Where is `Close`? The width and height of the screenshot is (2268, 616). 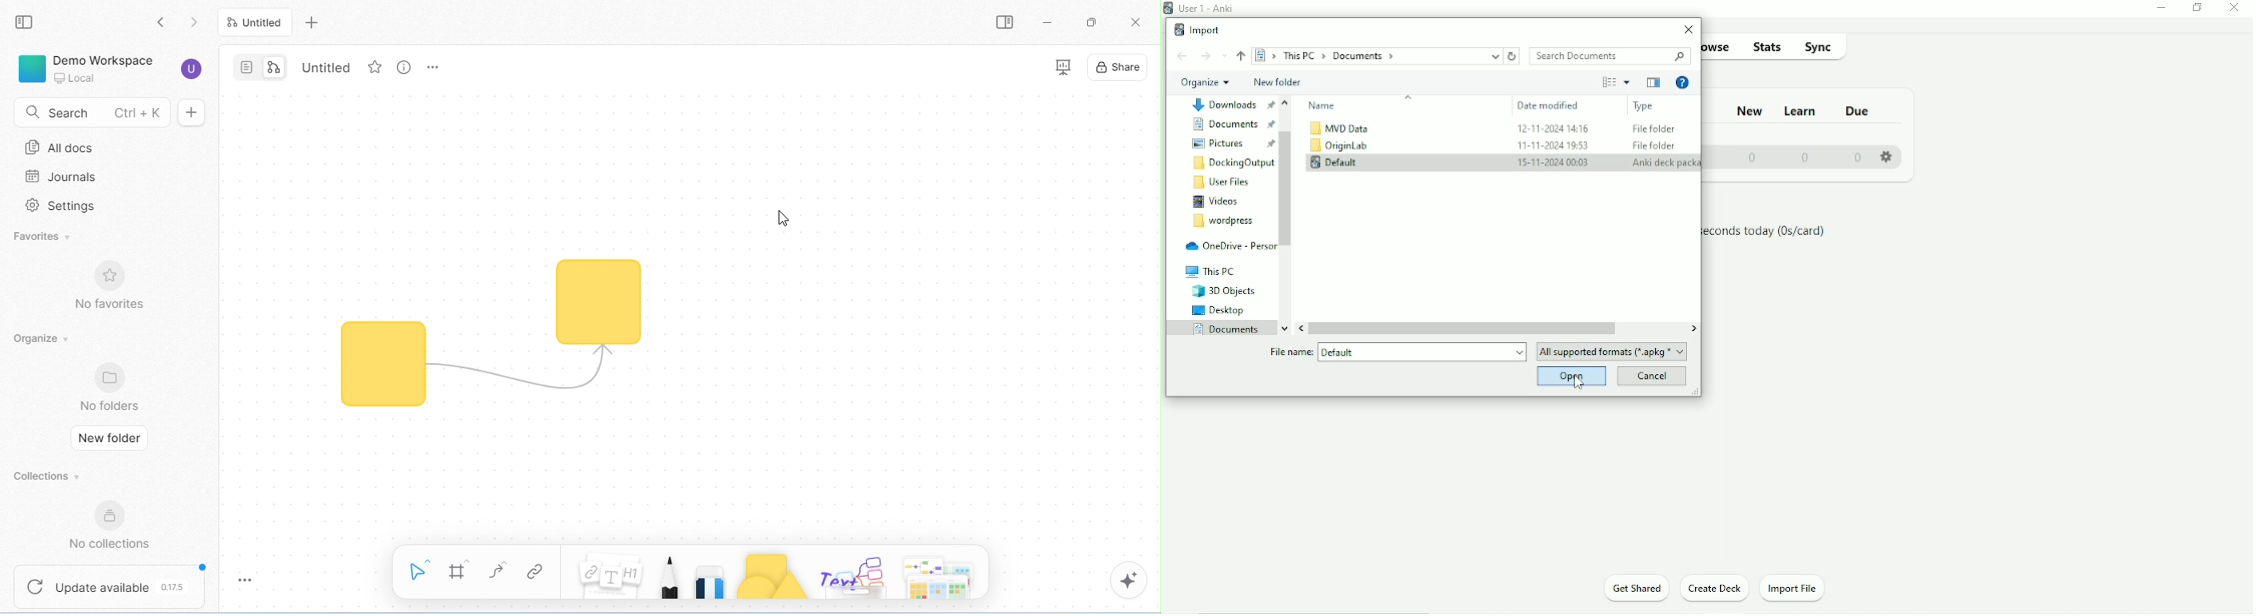
Close is located at coordinates (2235, 8).